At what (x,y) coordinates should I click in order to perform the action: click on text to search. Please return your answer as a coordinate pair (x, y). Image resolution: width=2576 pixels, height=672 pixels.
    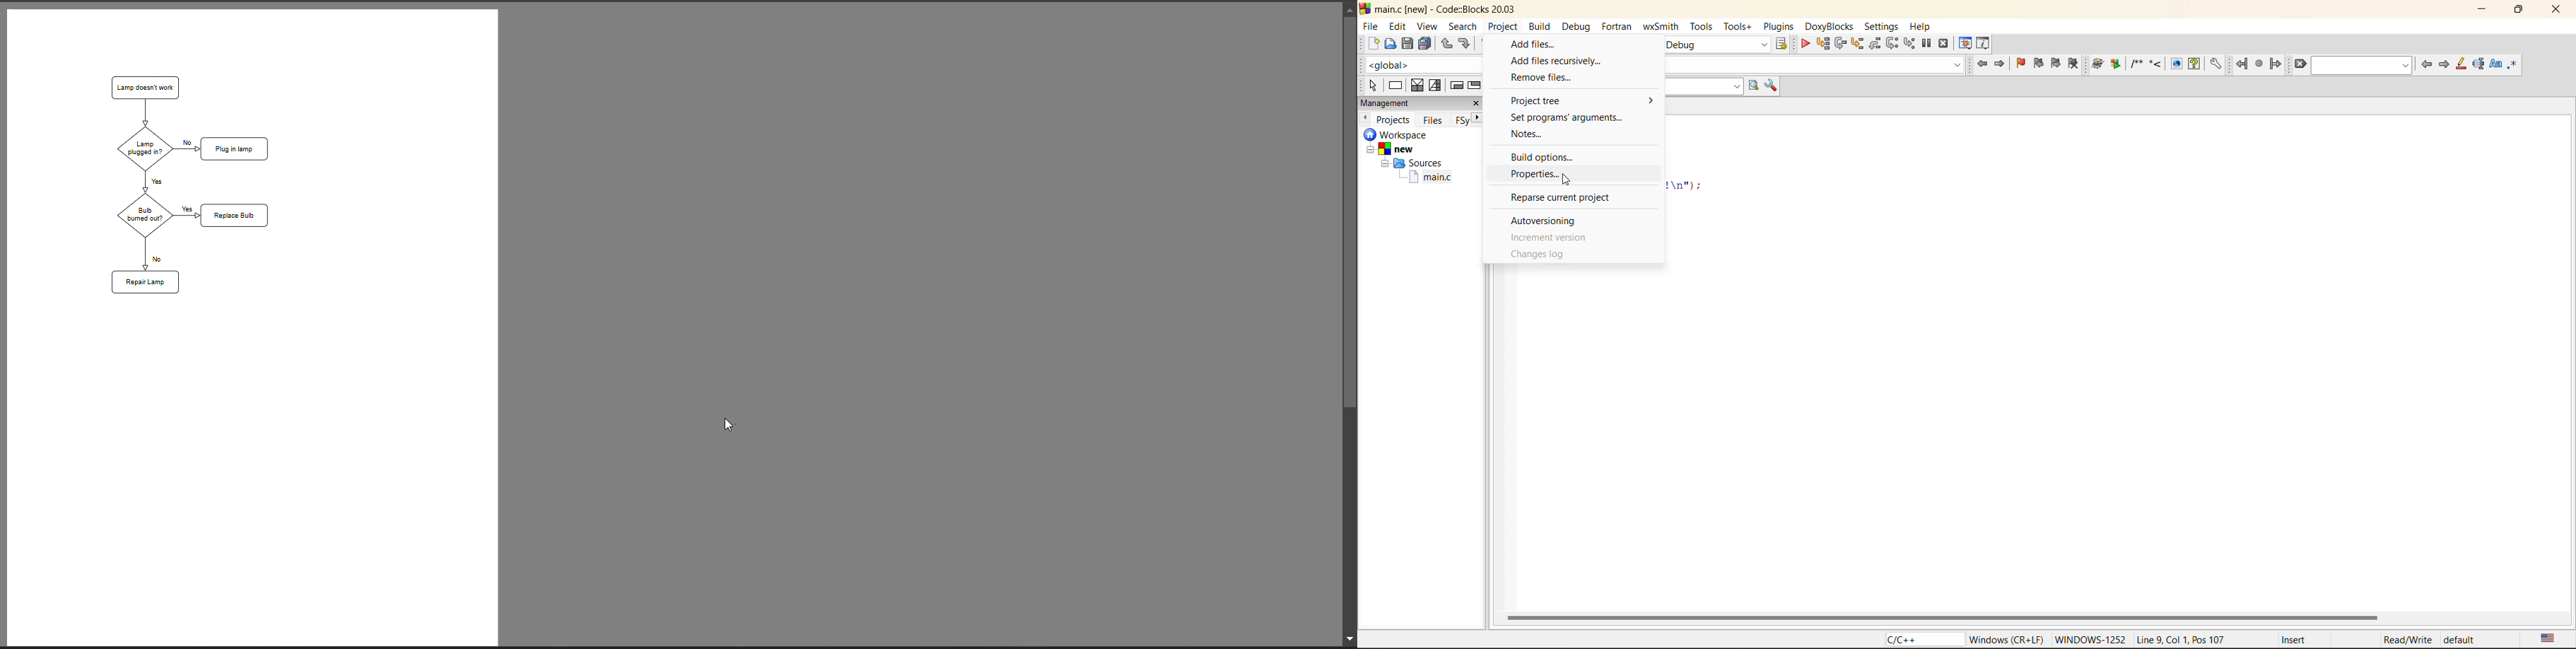
    Looking at the image, I should click on (1703, 86).